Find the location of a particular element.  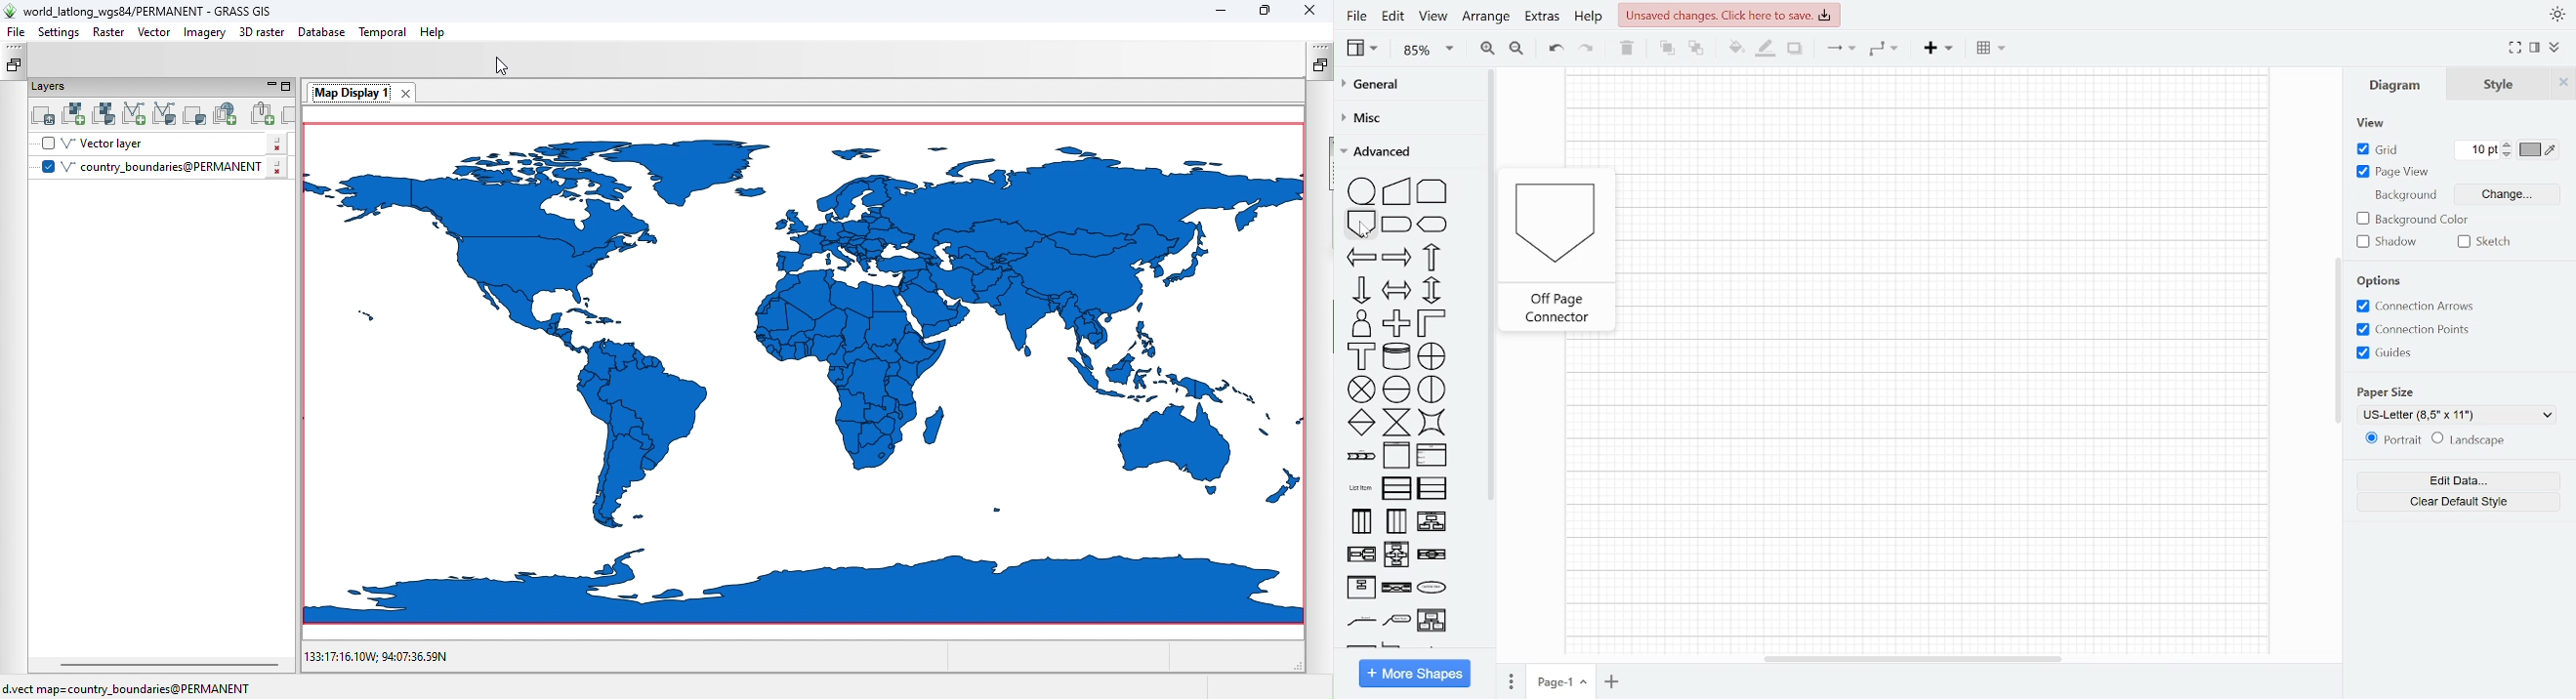

tee is located at coordinates (1362, 356).